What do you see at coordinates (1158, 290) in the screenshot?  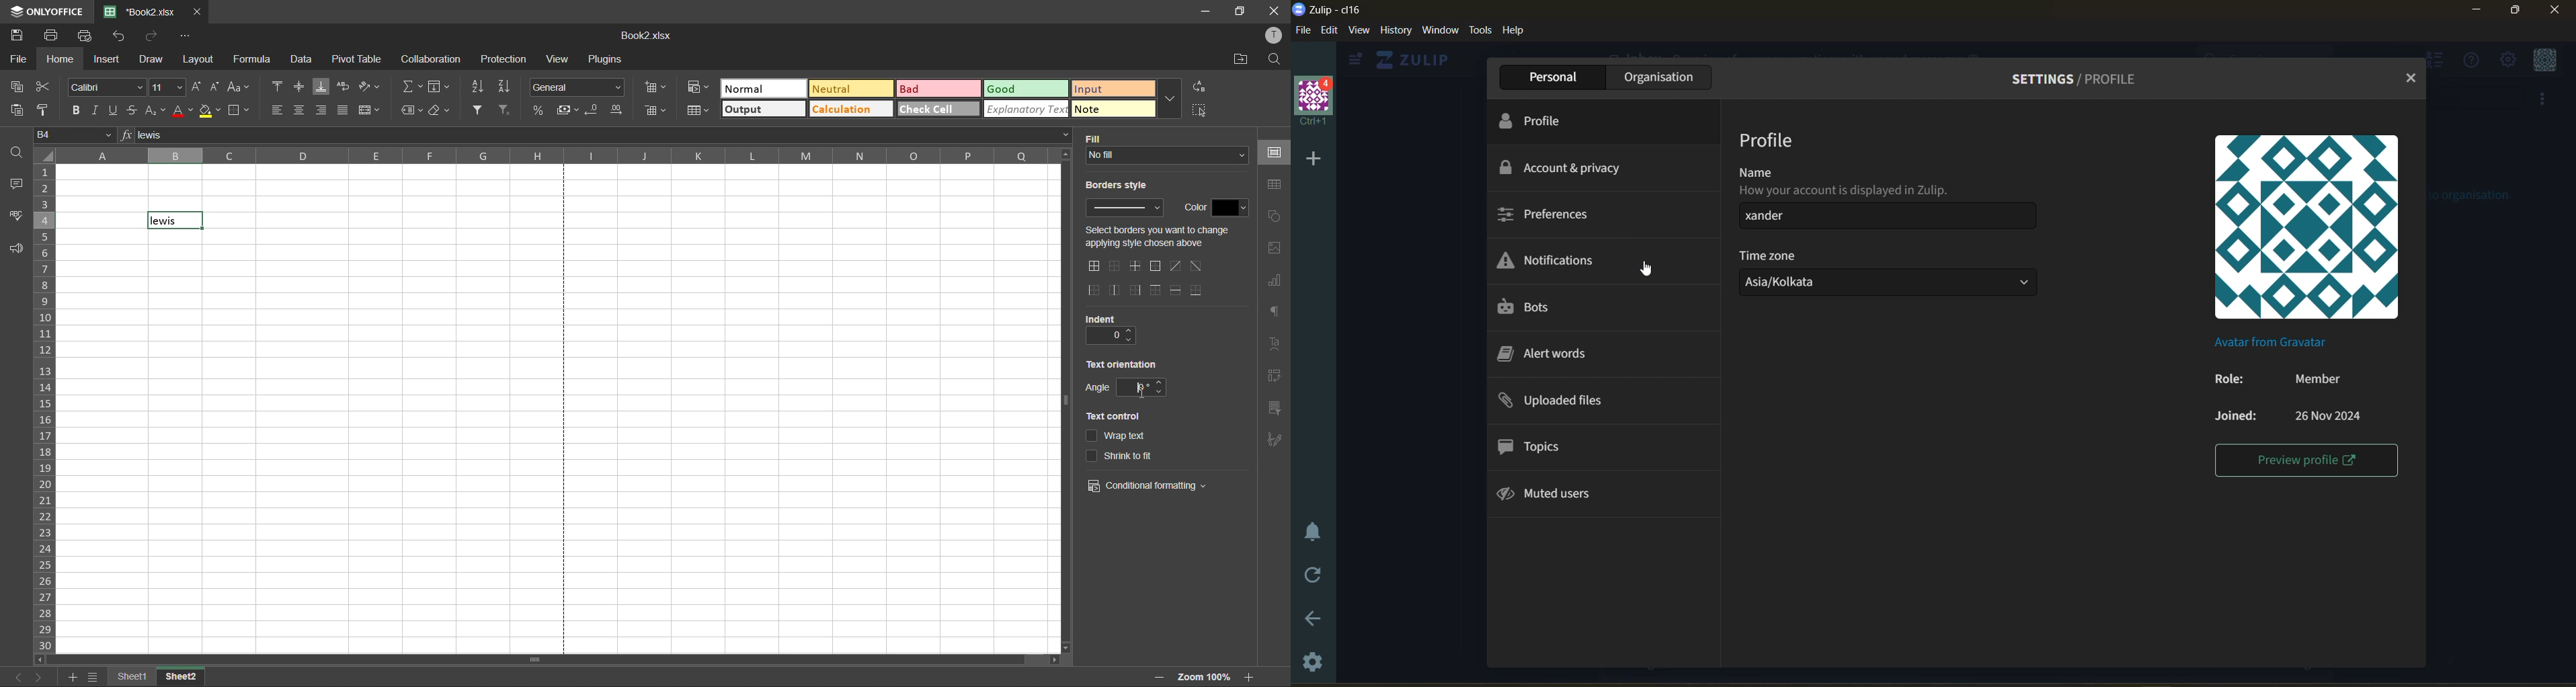 I see `top border only` at bounding box center [1158, 290].